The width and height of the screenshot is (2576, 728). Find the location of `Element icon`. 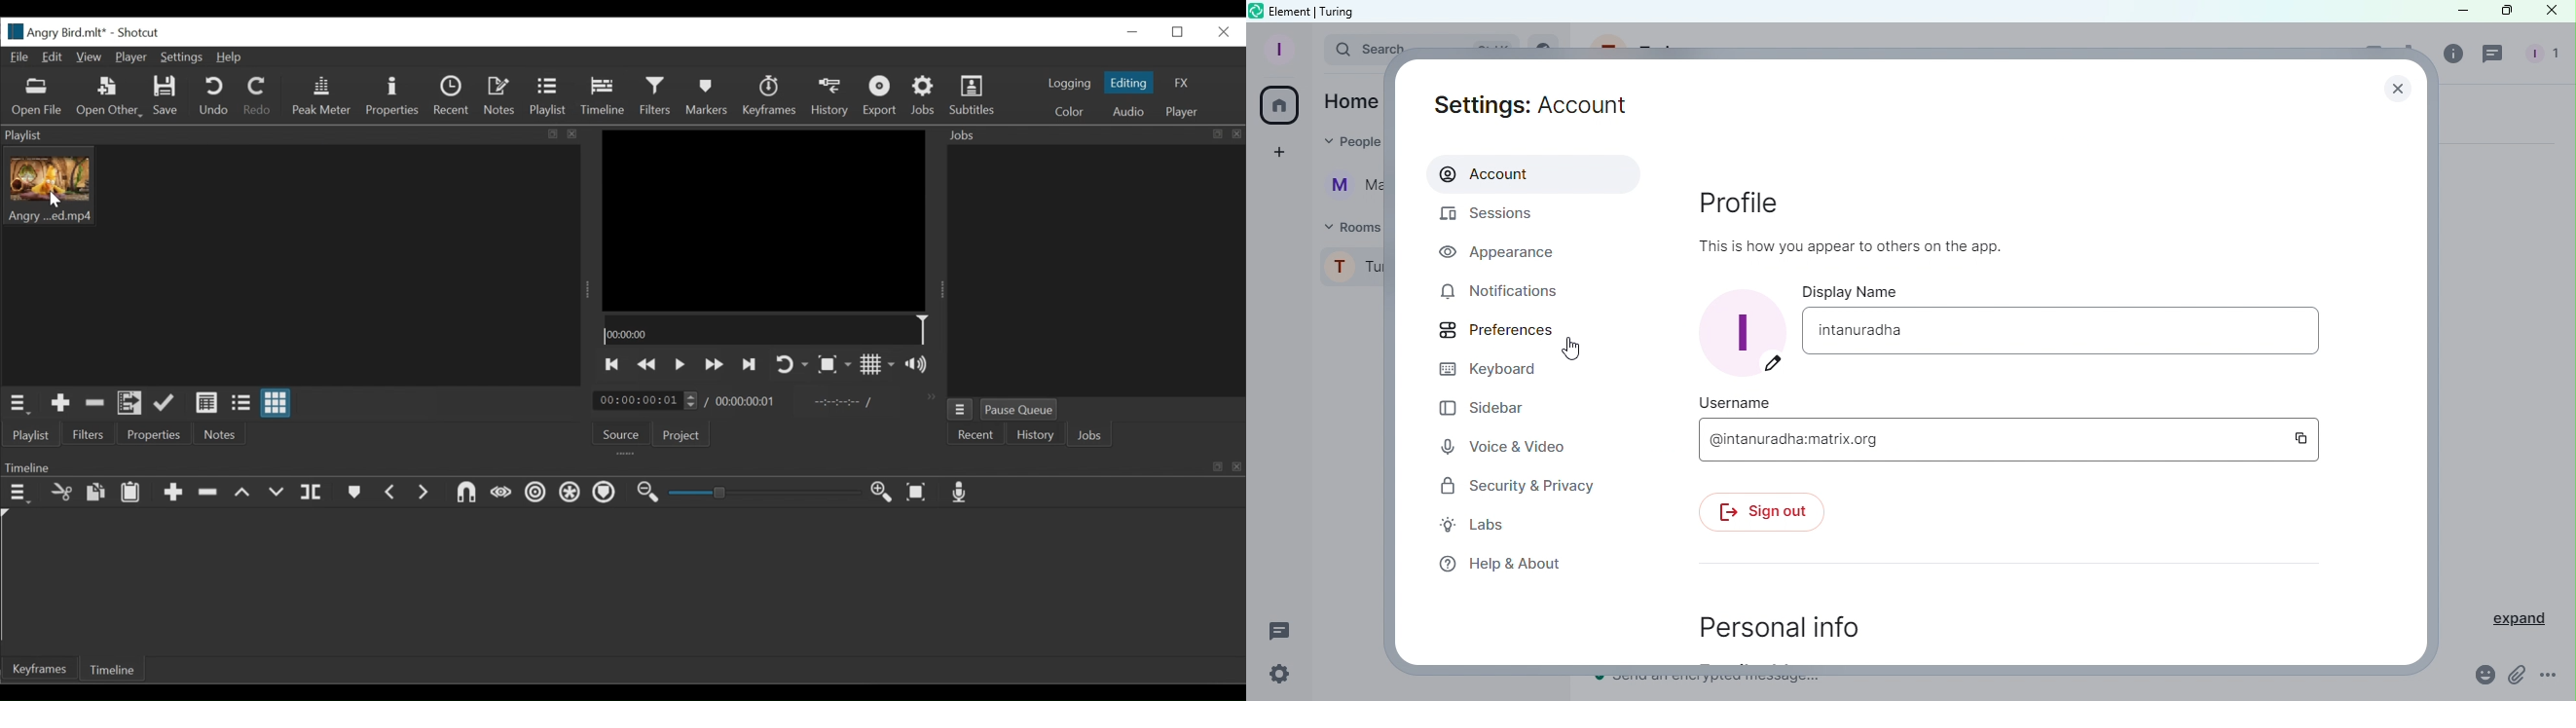

Element icon is located at coordinates (1255, 11).